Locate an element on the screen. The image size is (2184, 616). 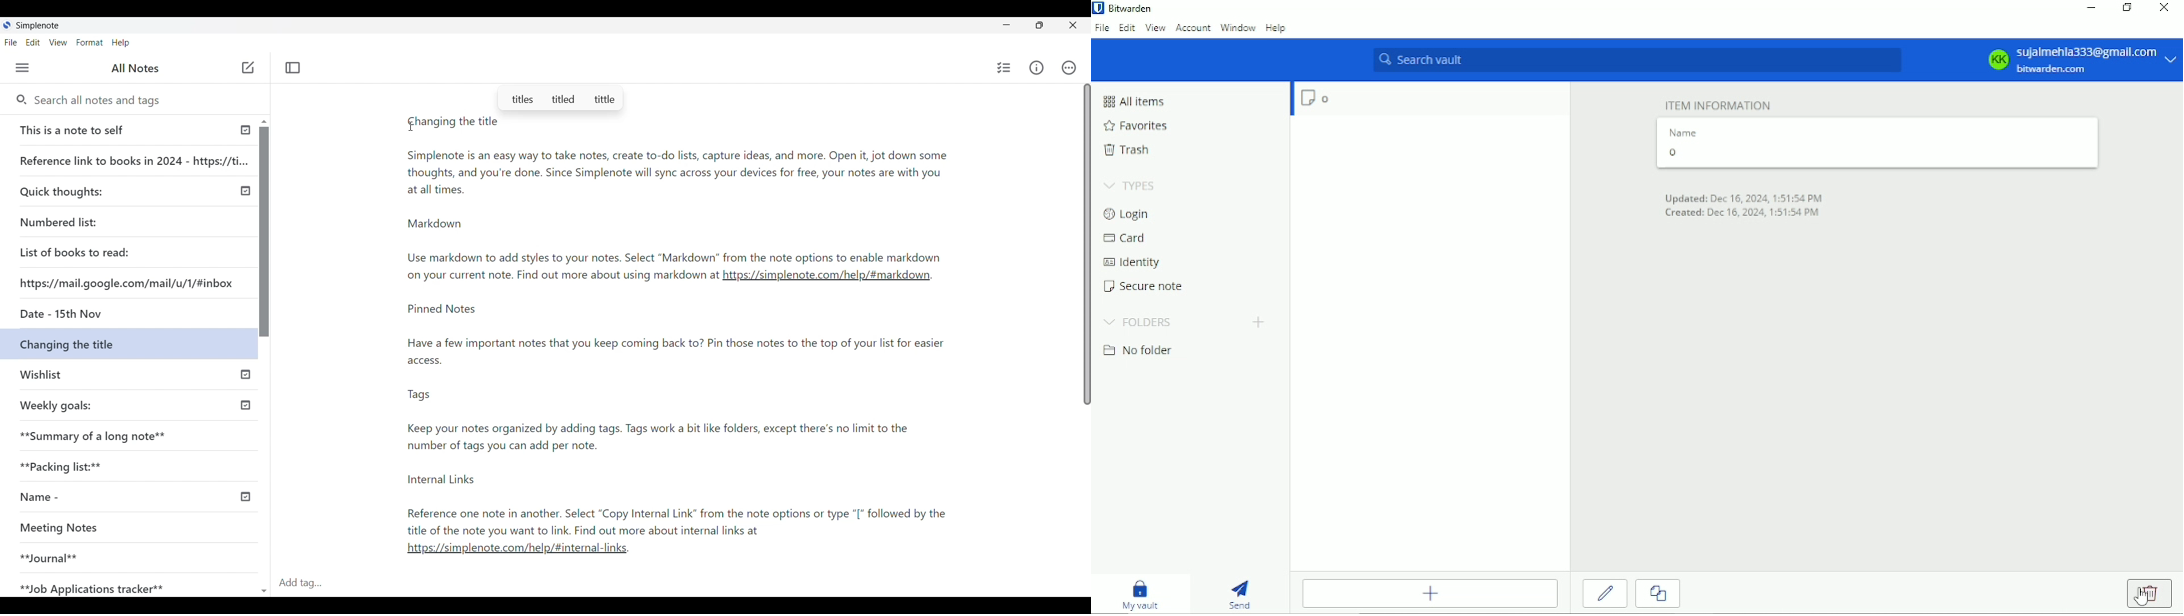
Click to type in tags is located at coordinates (681, 583).